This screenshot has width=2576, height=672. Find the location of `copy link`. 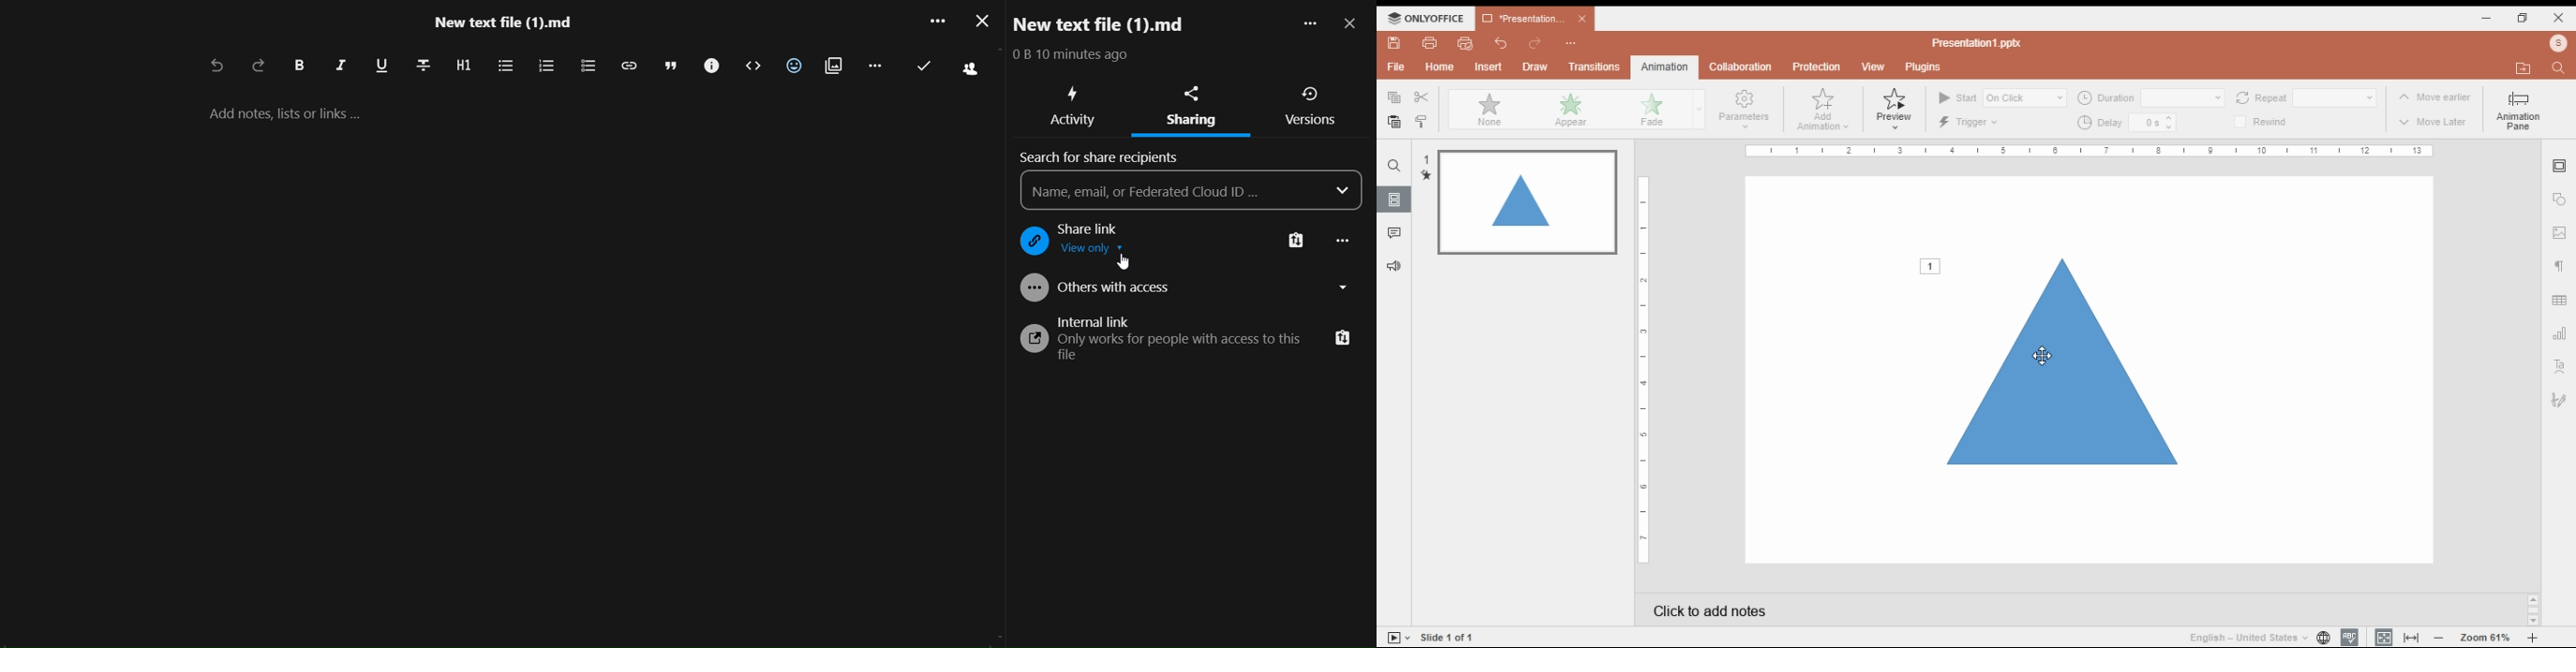

copy link is located at coordinates (1296, 242).